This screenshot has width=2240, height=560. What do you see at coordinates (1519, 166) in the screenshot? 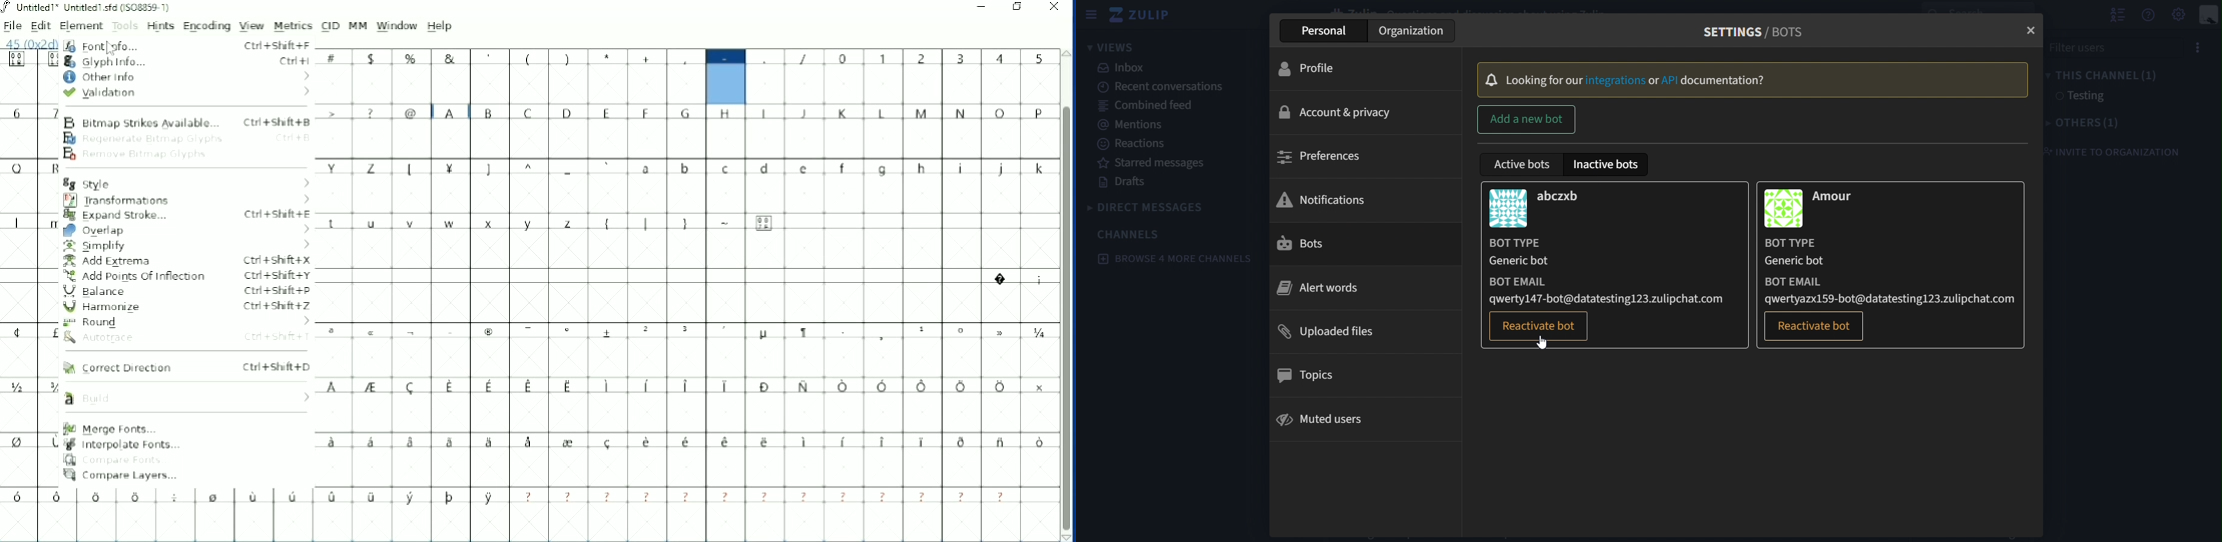
I see `active bots` at bounding box center [1519, 166].